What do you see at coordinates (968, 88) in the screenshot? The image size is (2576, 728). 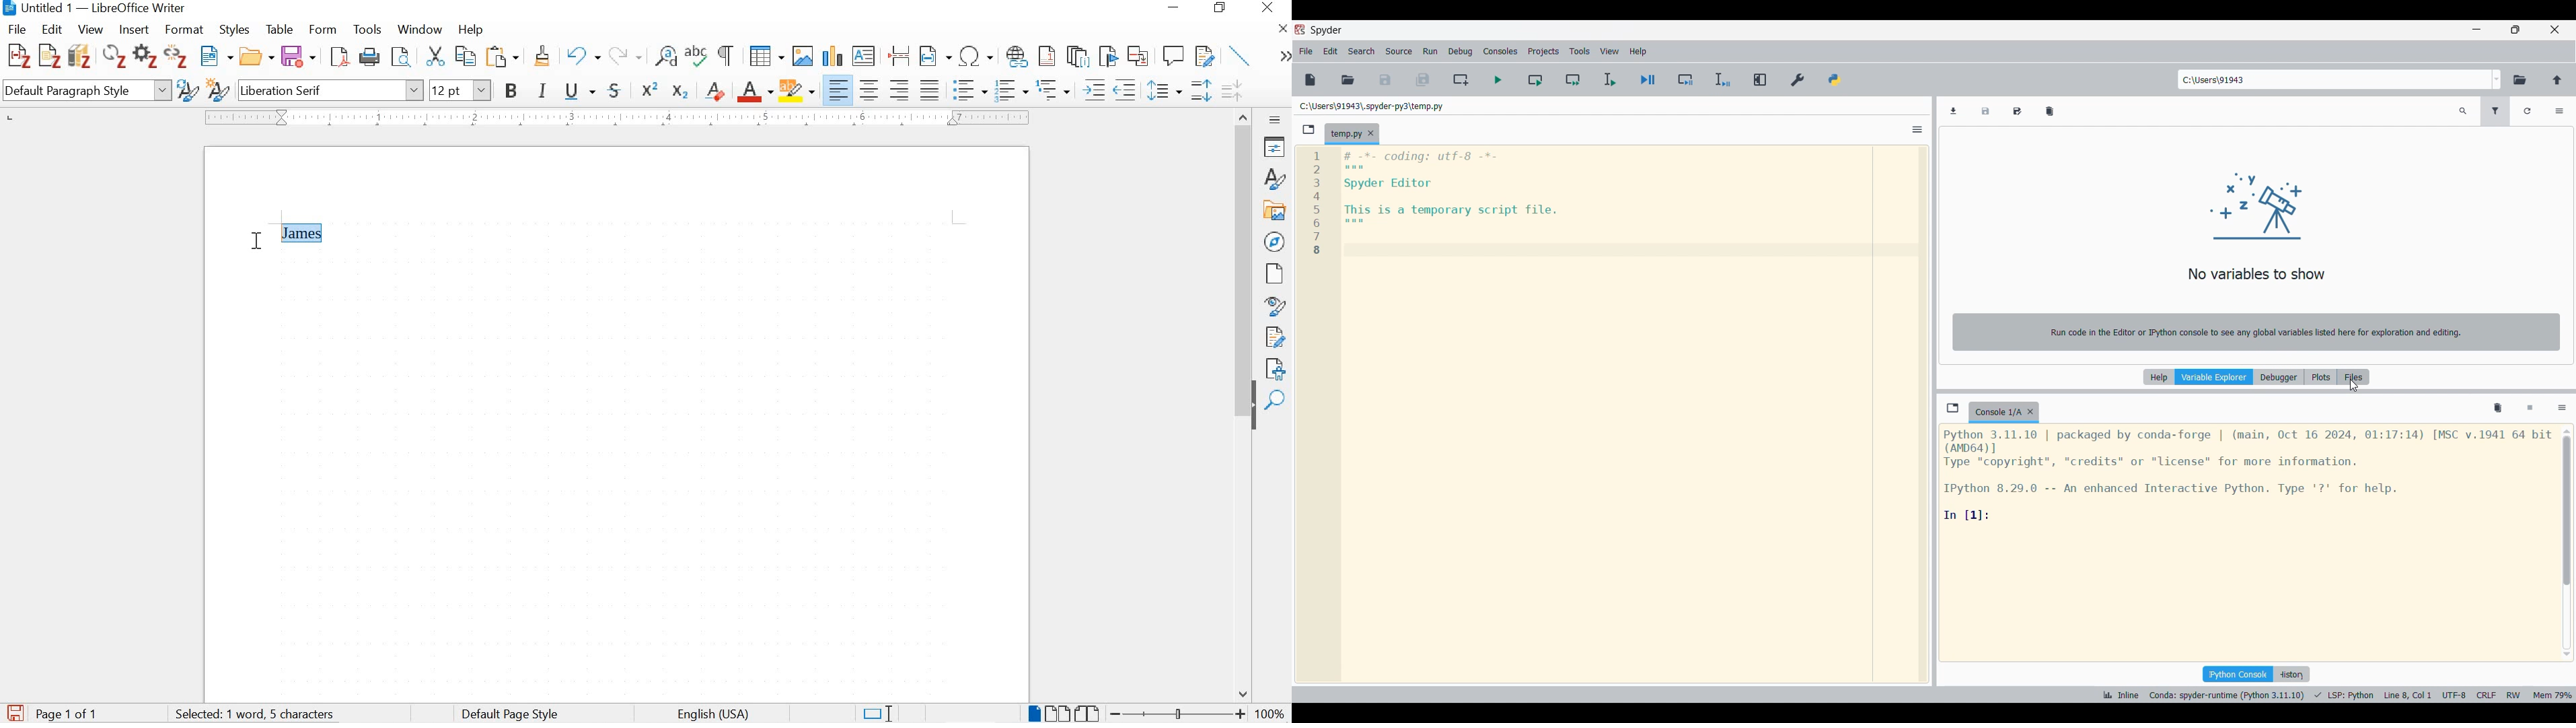 I see `Toggle unorder list` at bounding box center [968, 88].